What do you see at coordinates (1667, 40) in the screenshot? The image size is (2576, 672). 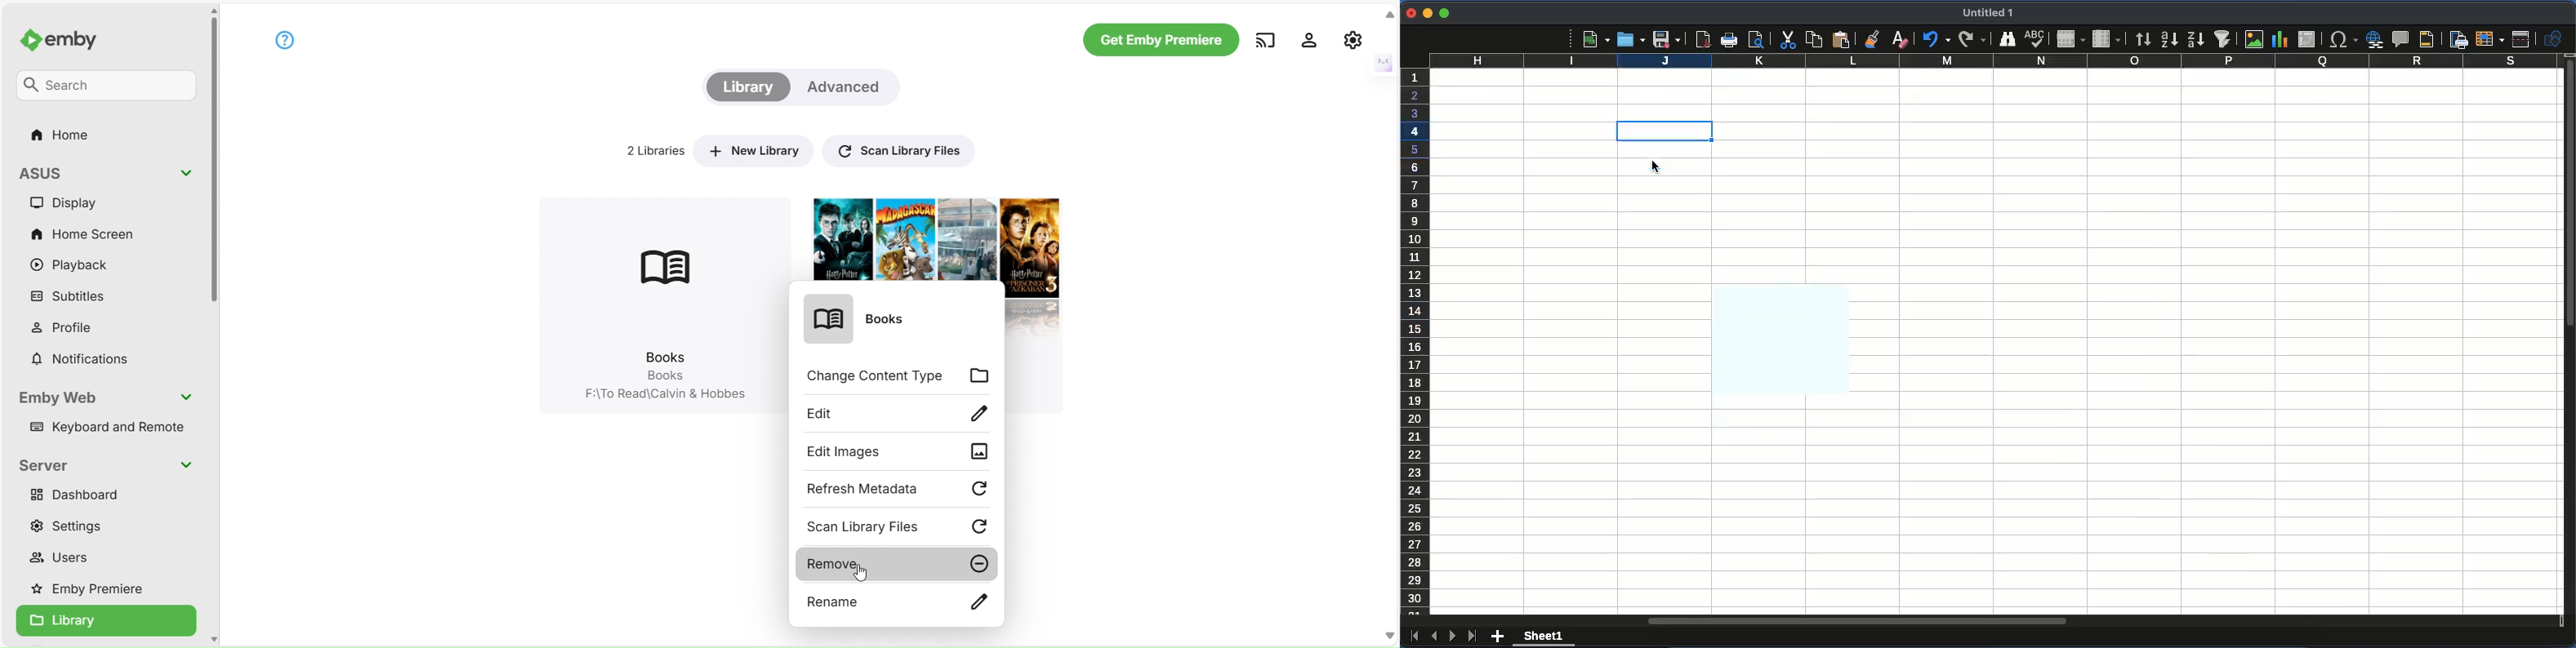 I see `save` at bounding box center [1667, 40].